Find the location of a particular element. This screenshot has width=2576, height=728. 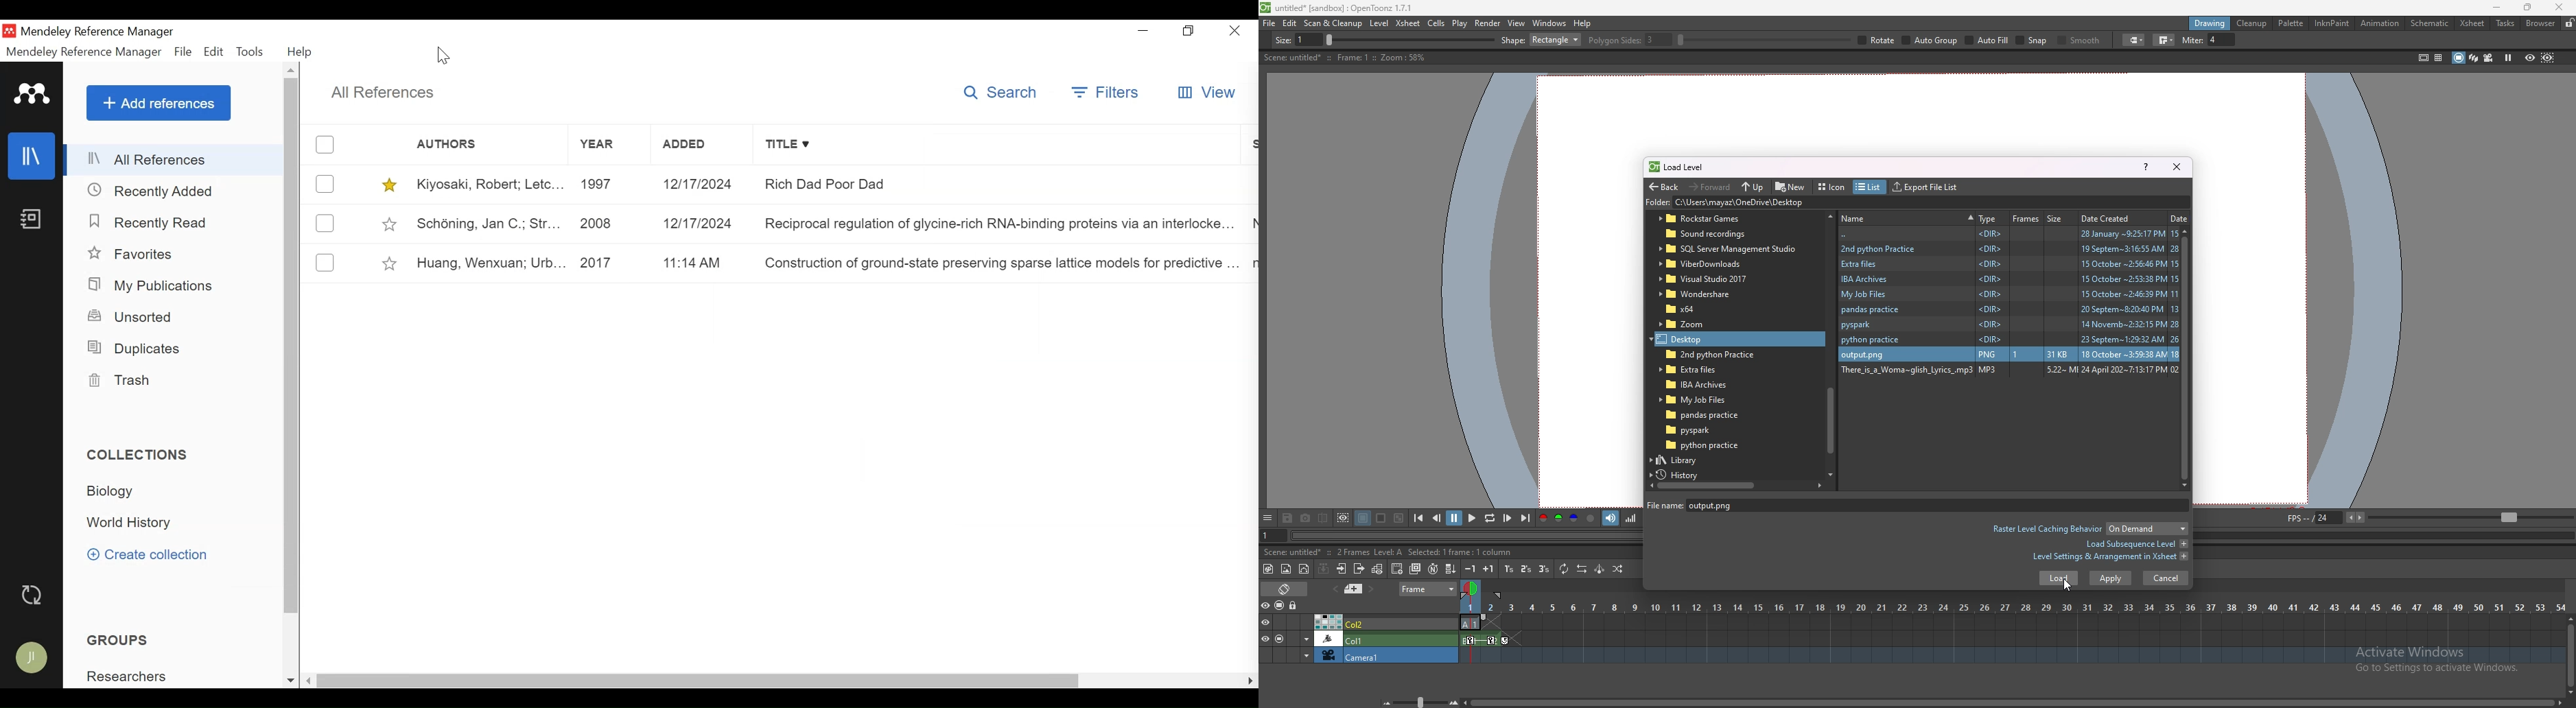

folder is located at coordinates (1700, 369).